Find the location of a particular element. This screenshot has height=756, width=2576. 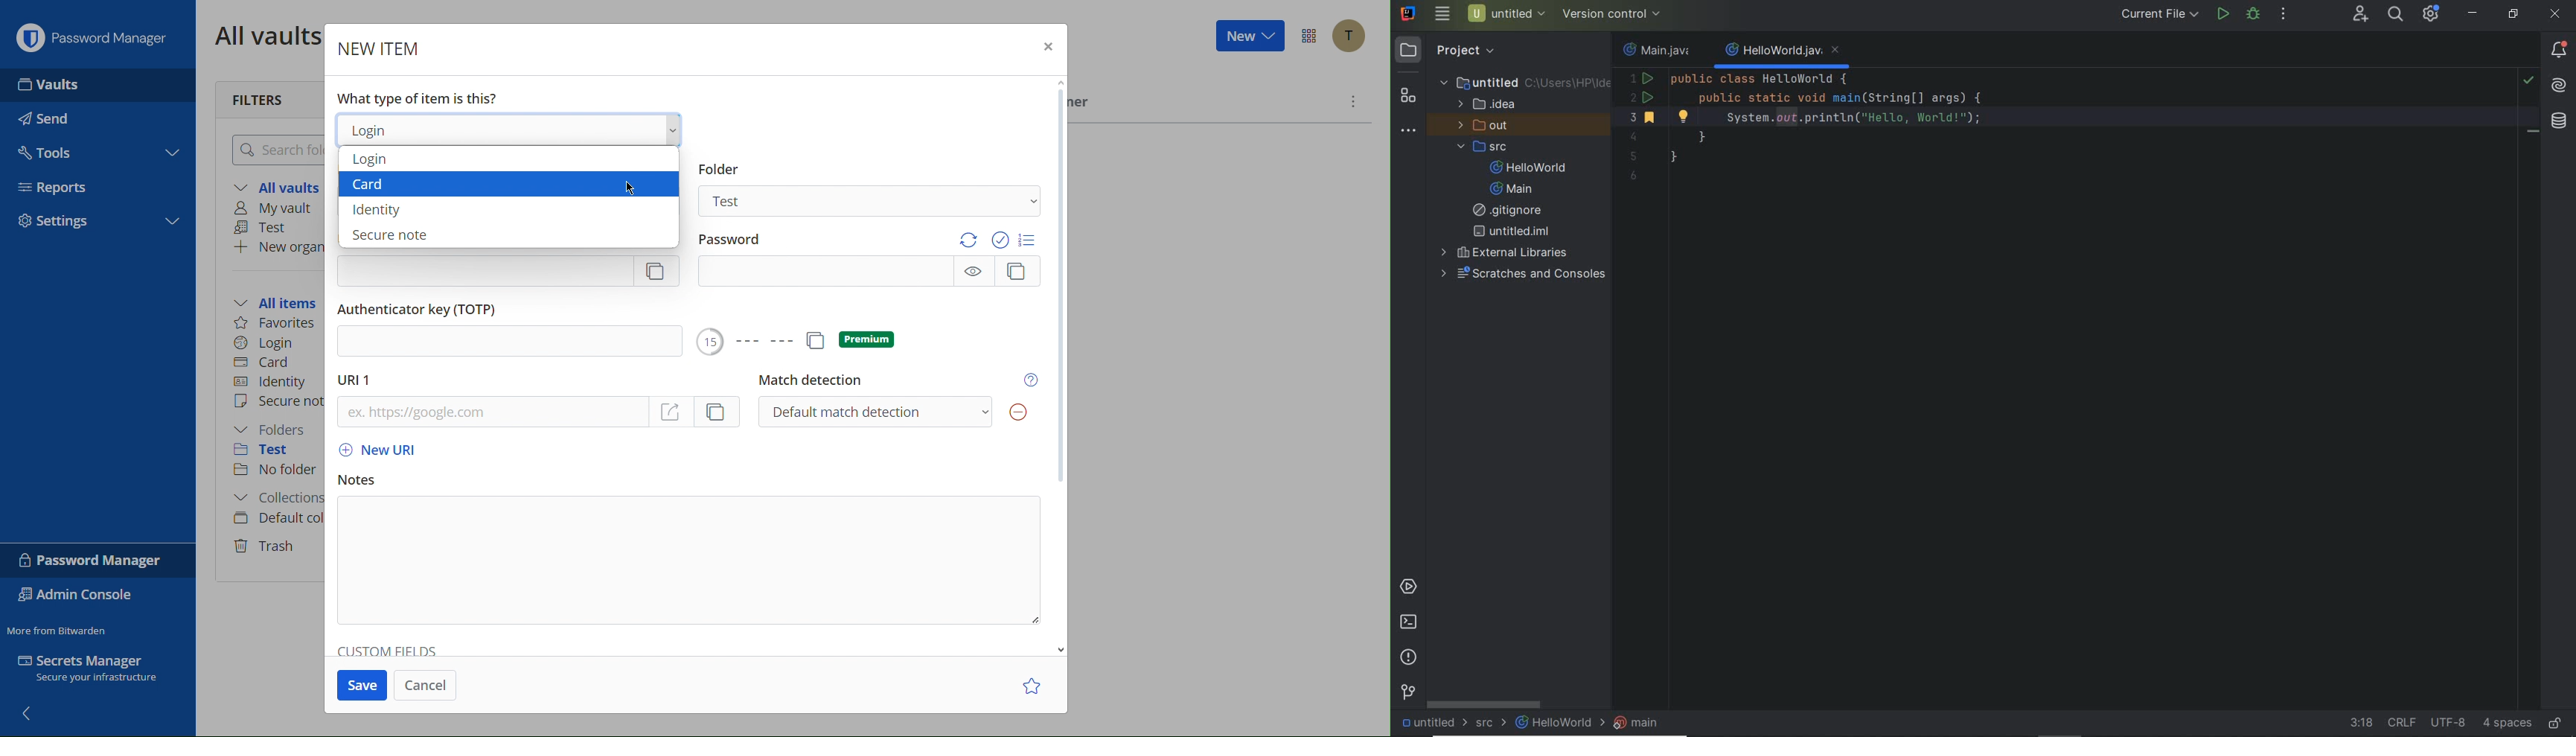

Identity is located at coordinates (272, 382).